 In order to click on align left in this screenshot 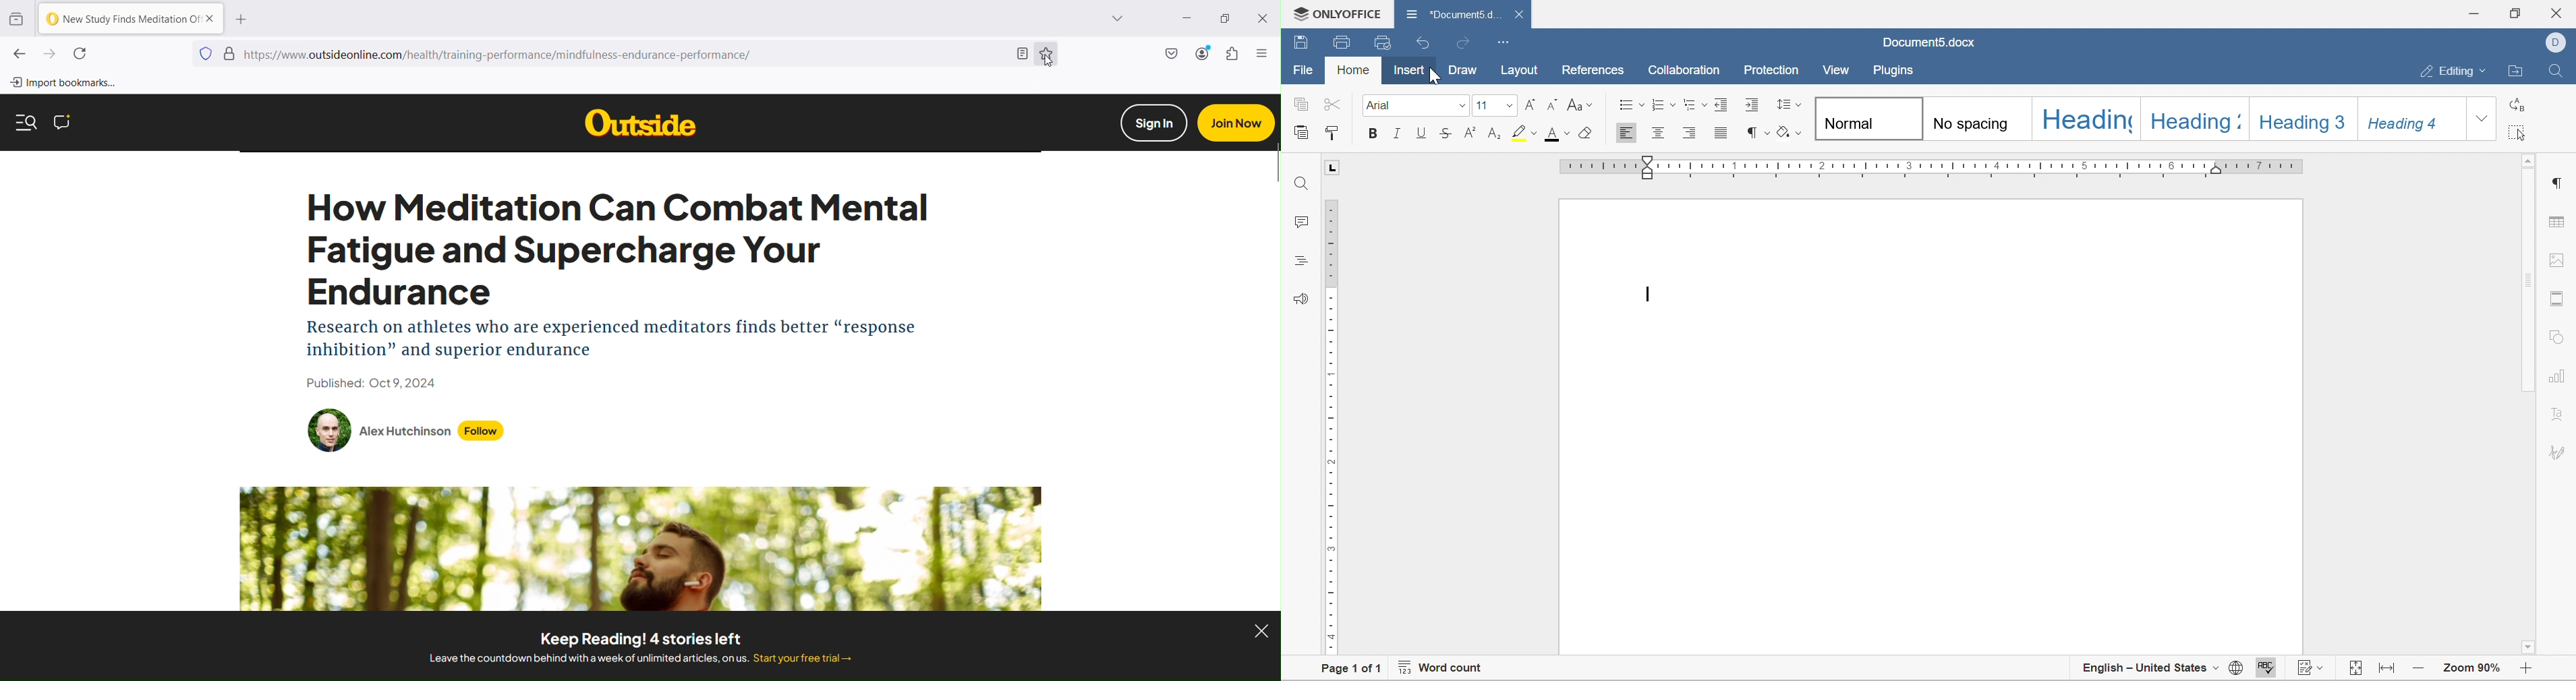, I will do `click(1626, 134)`.